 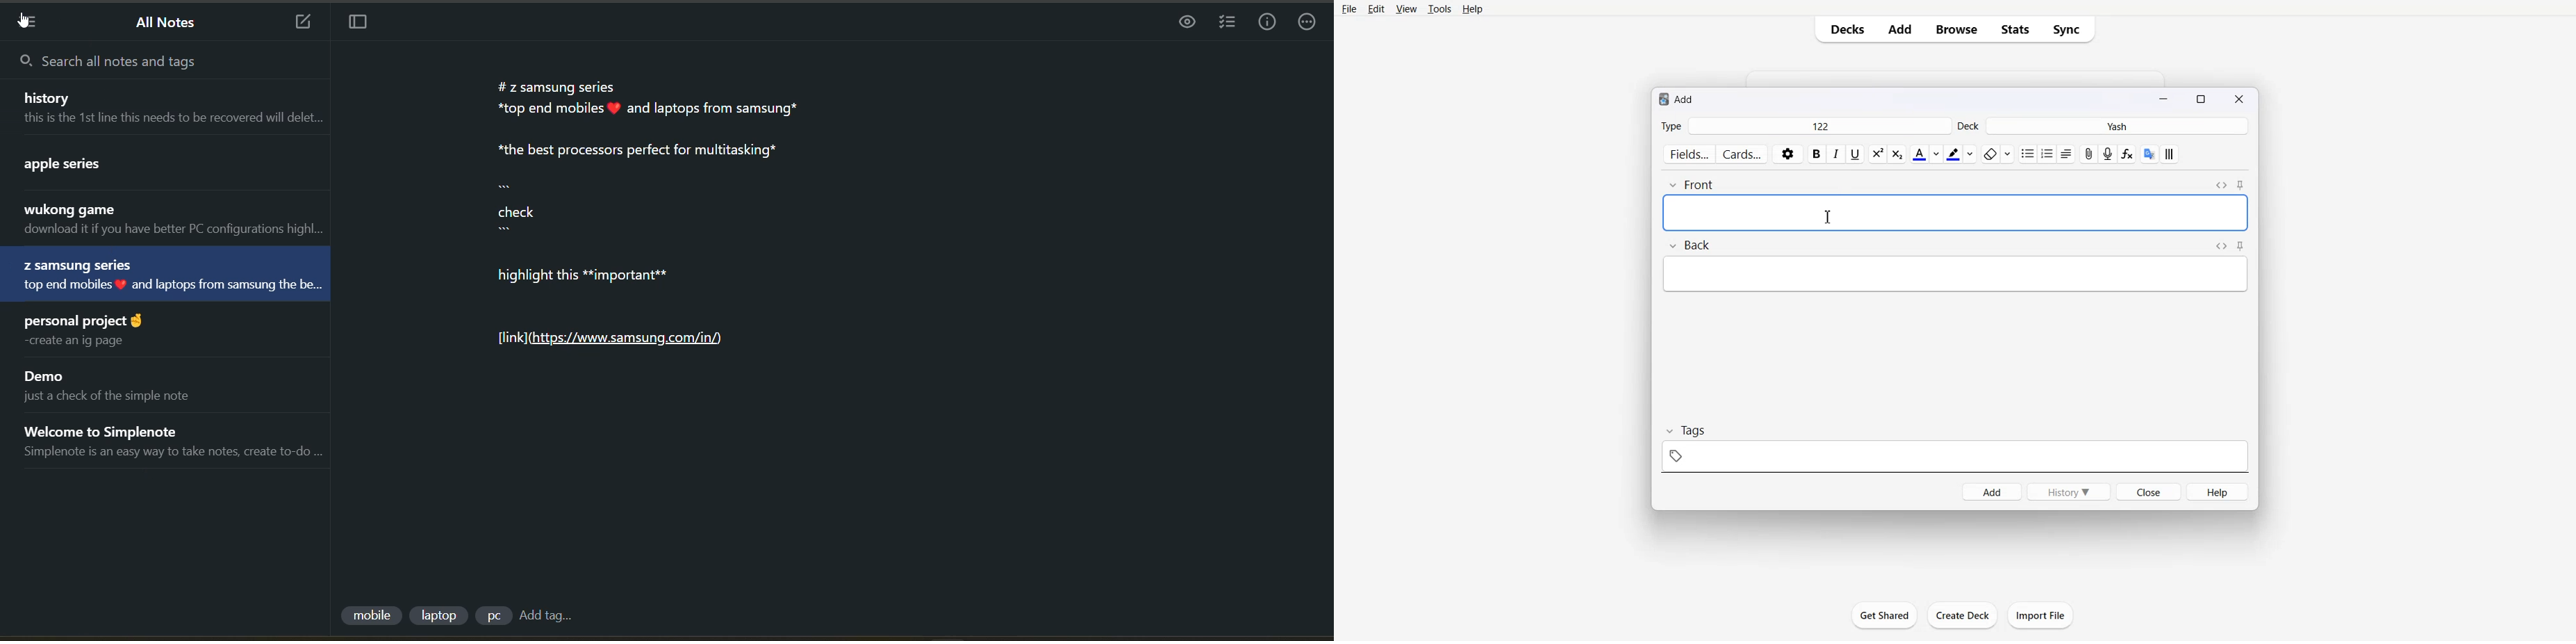 I want to click on data from current note, so click(x=692, y=184).